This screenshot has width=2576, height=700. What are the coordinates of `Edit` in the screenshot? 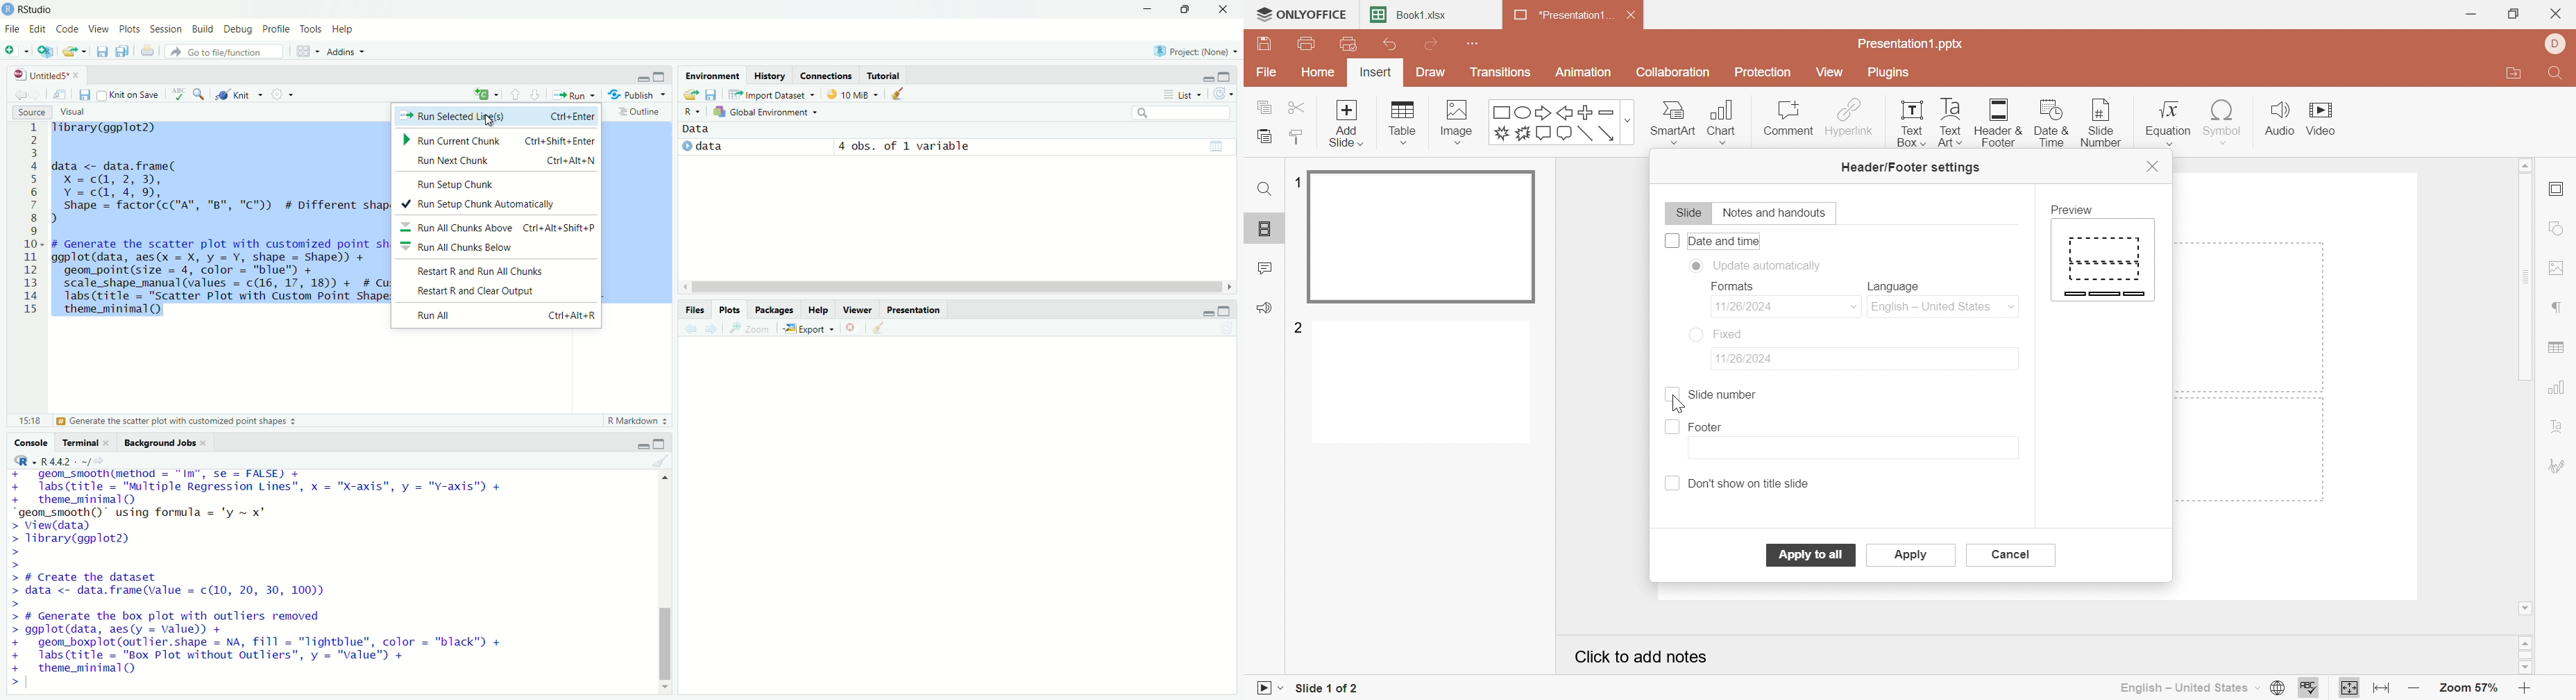 It's located at (37, 28).